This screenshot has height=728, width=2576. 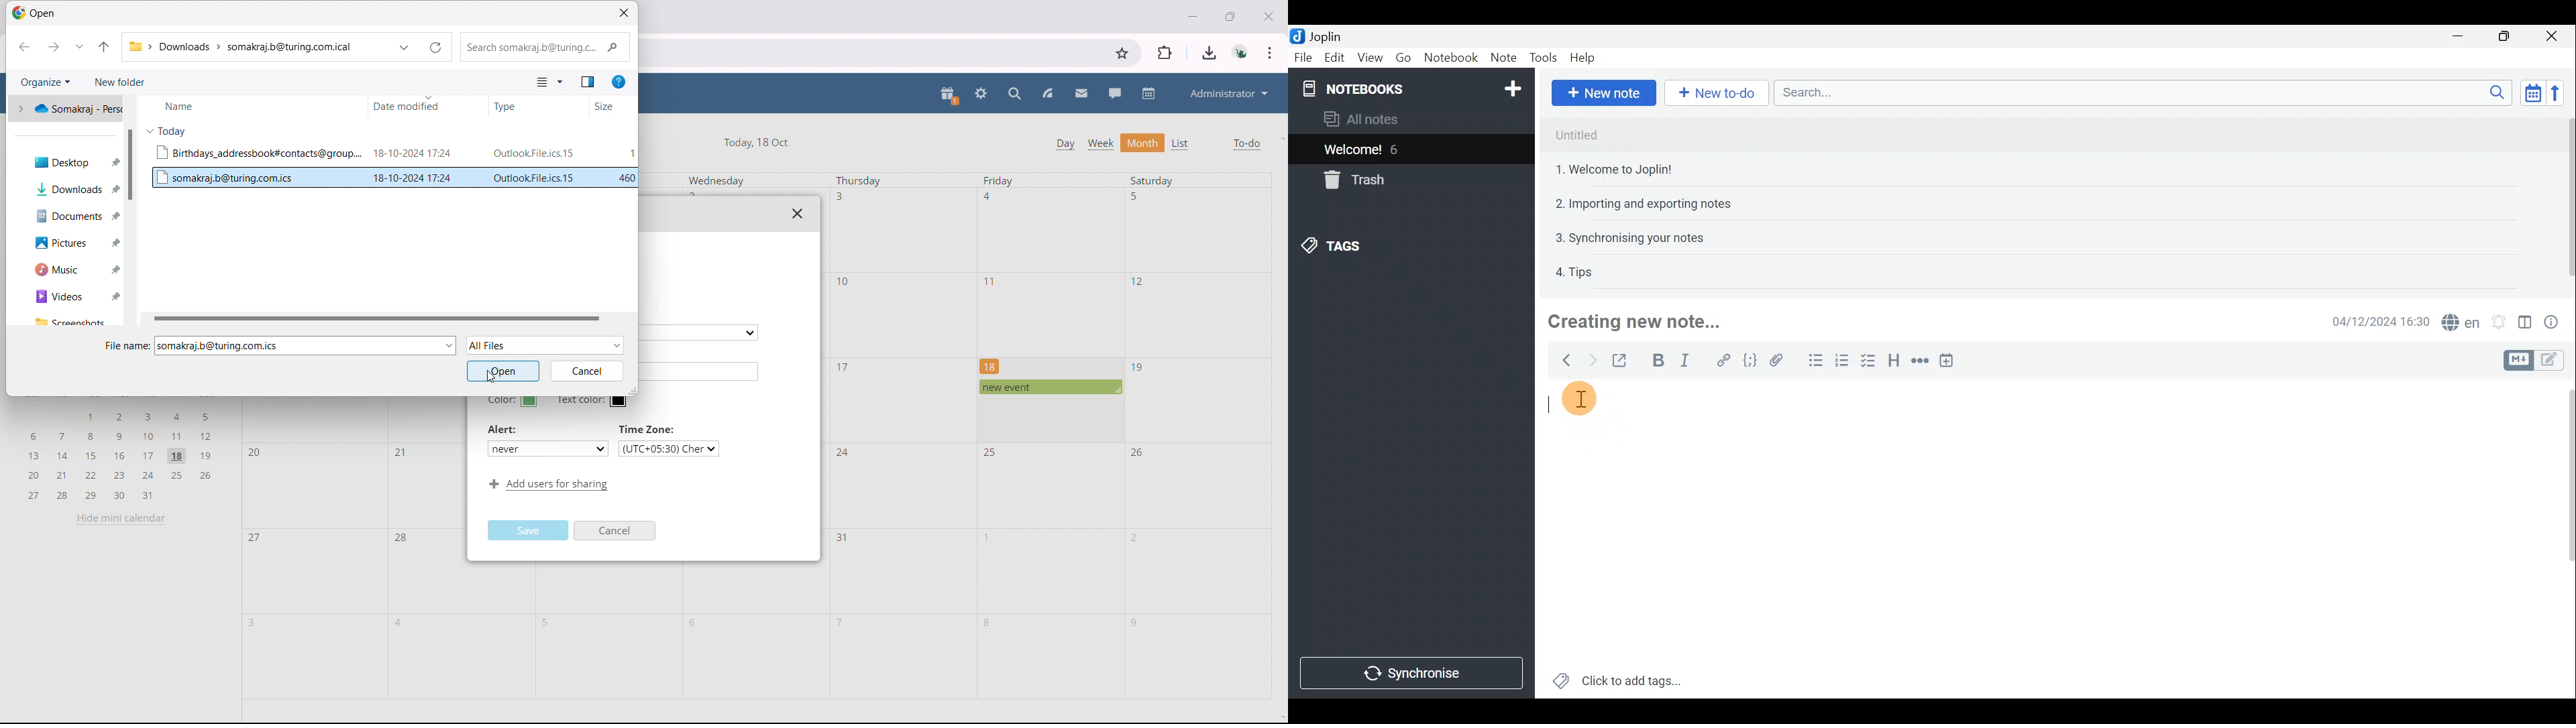 What do you see at coordinates (1383, 119) in the screenshot?
I see `All notes` at bounding box center [1383, 119].